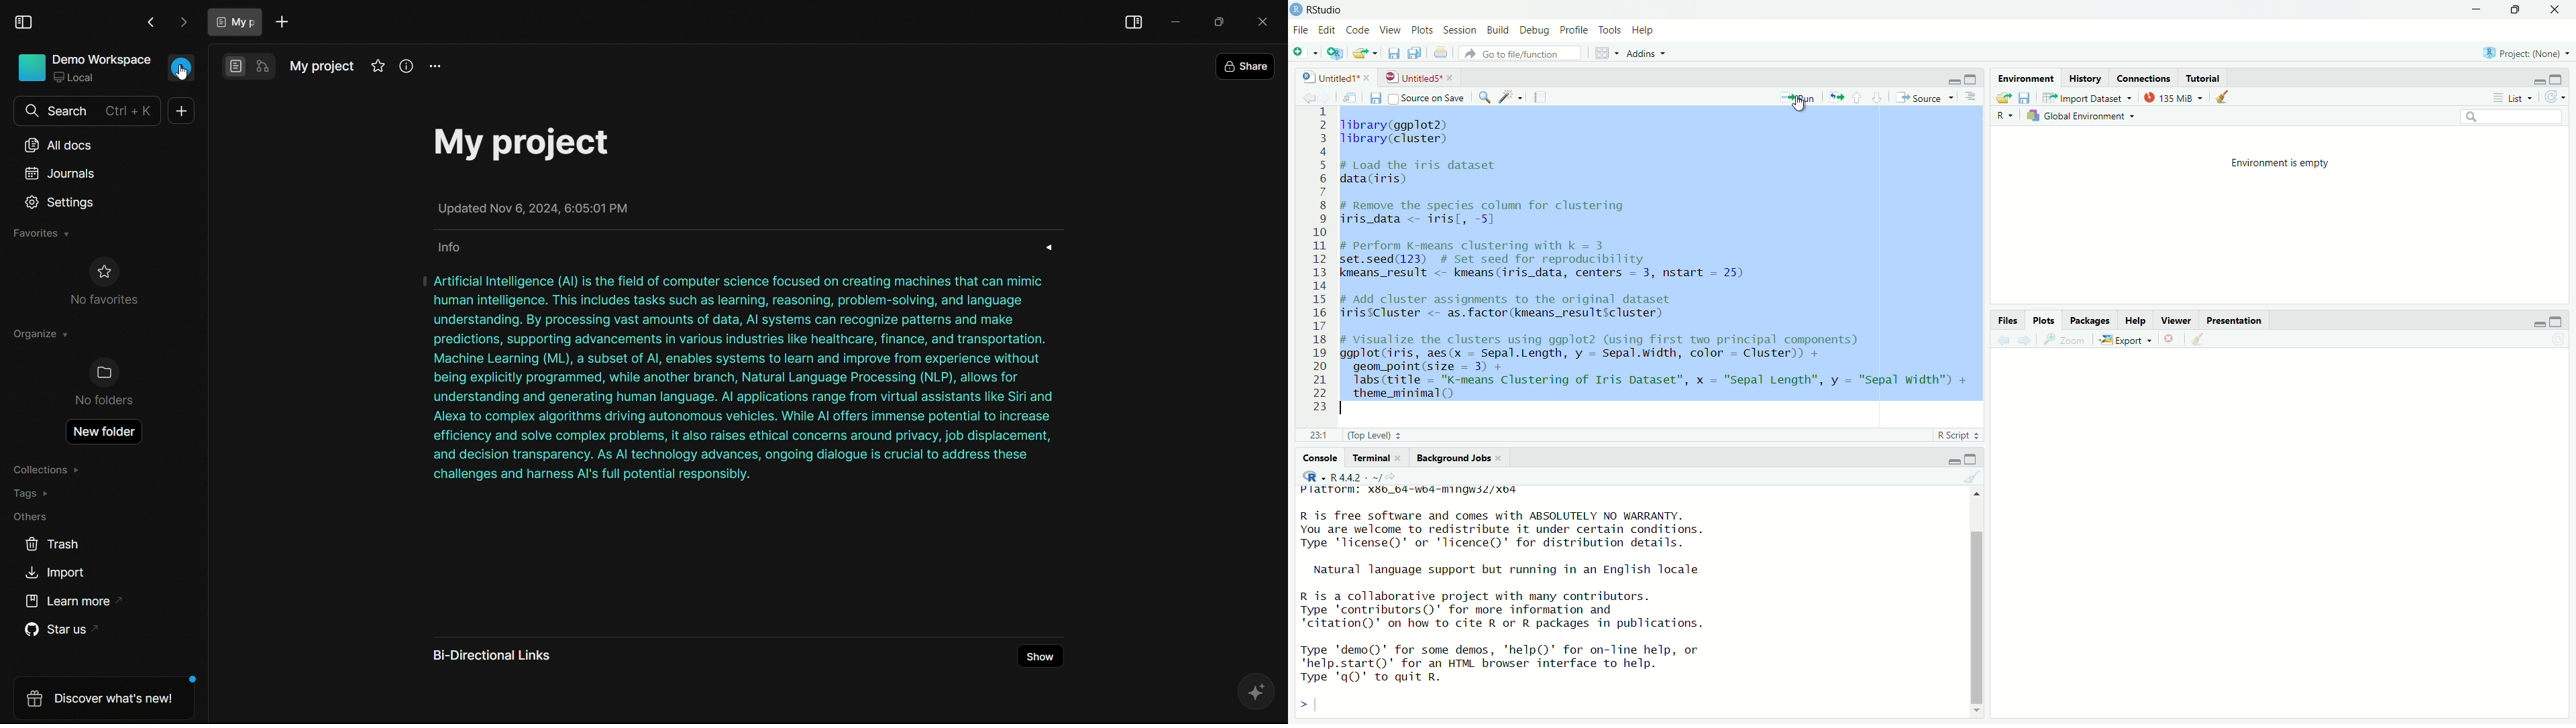 The image size is (2576, 728). Describe the element at coordinates (1567, 262) in the screenshot. I see `# Perform K-means clustering with k = 3   set.seed(123) # Set seed for reproducibility   kmeans_result <- kmeans(iris_data, centers = 3, nstart = 25)` at that location.